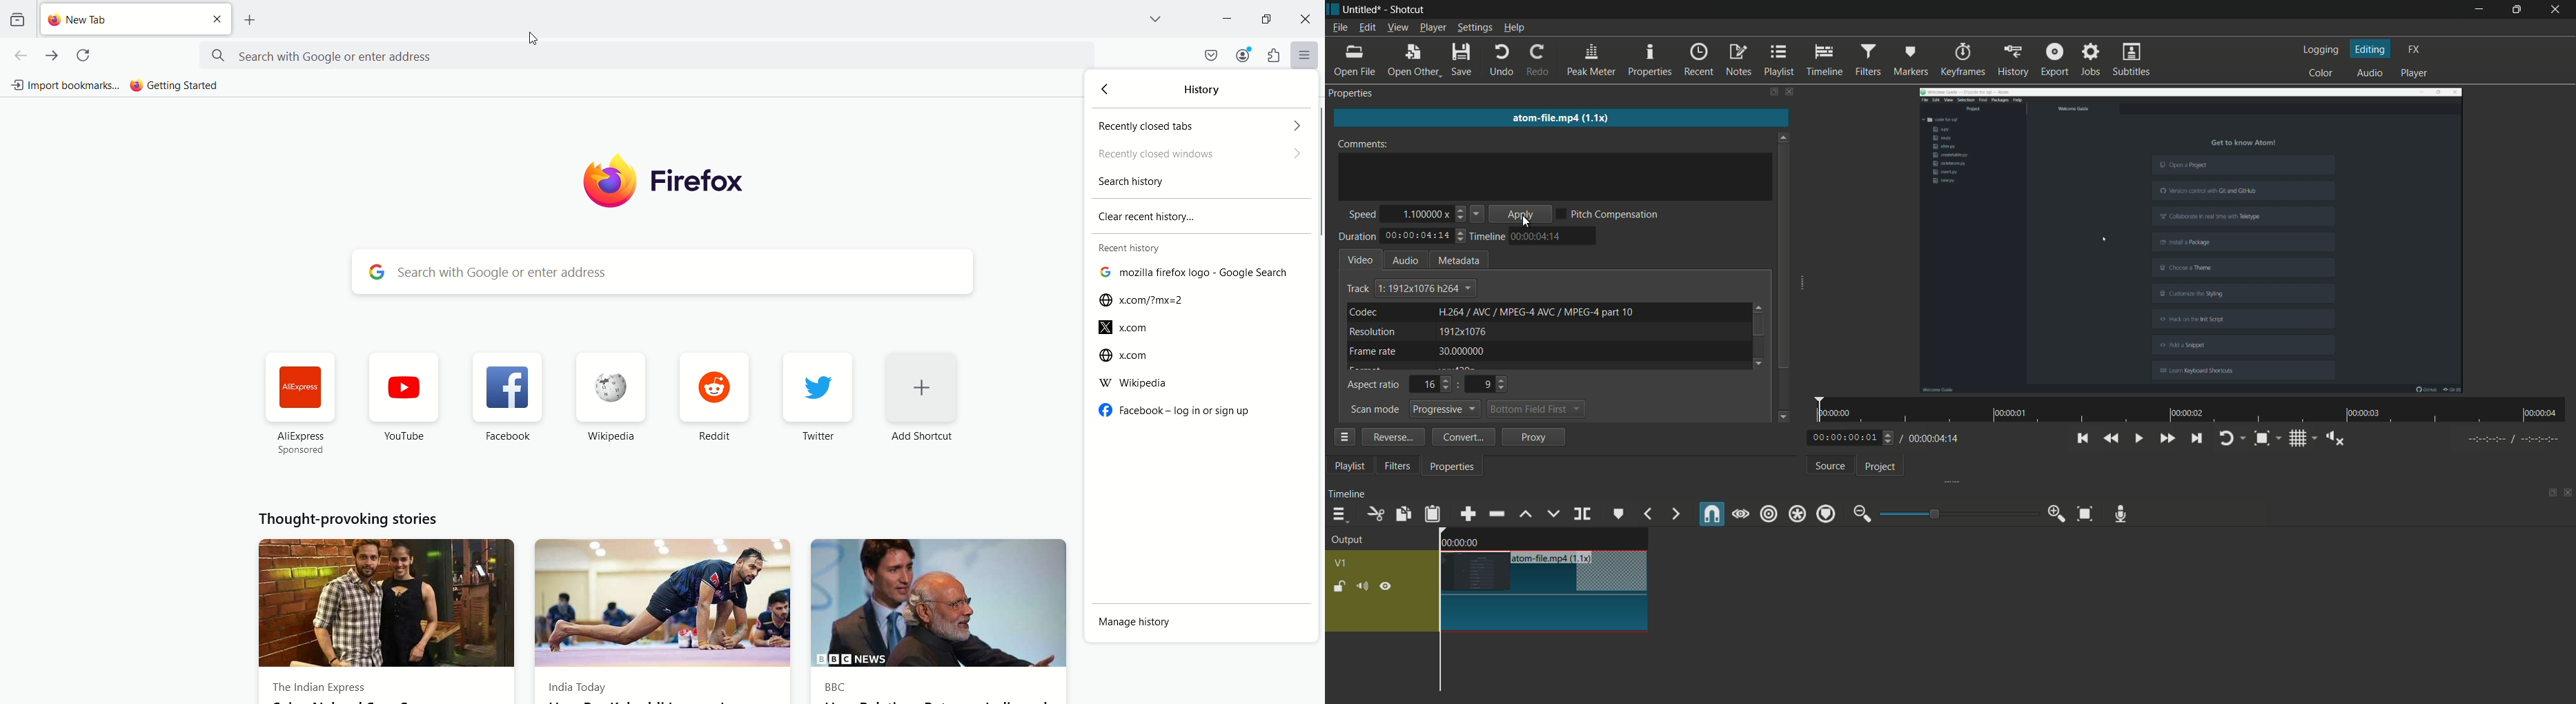 The height and width of the screenshot is (728, 2576). What do you see at coordinates (1363, 10) in the screenshot?
I see `project name` at bounding box center [1363, 10].